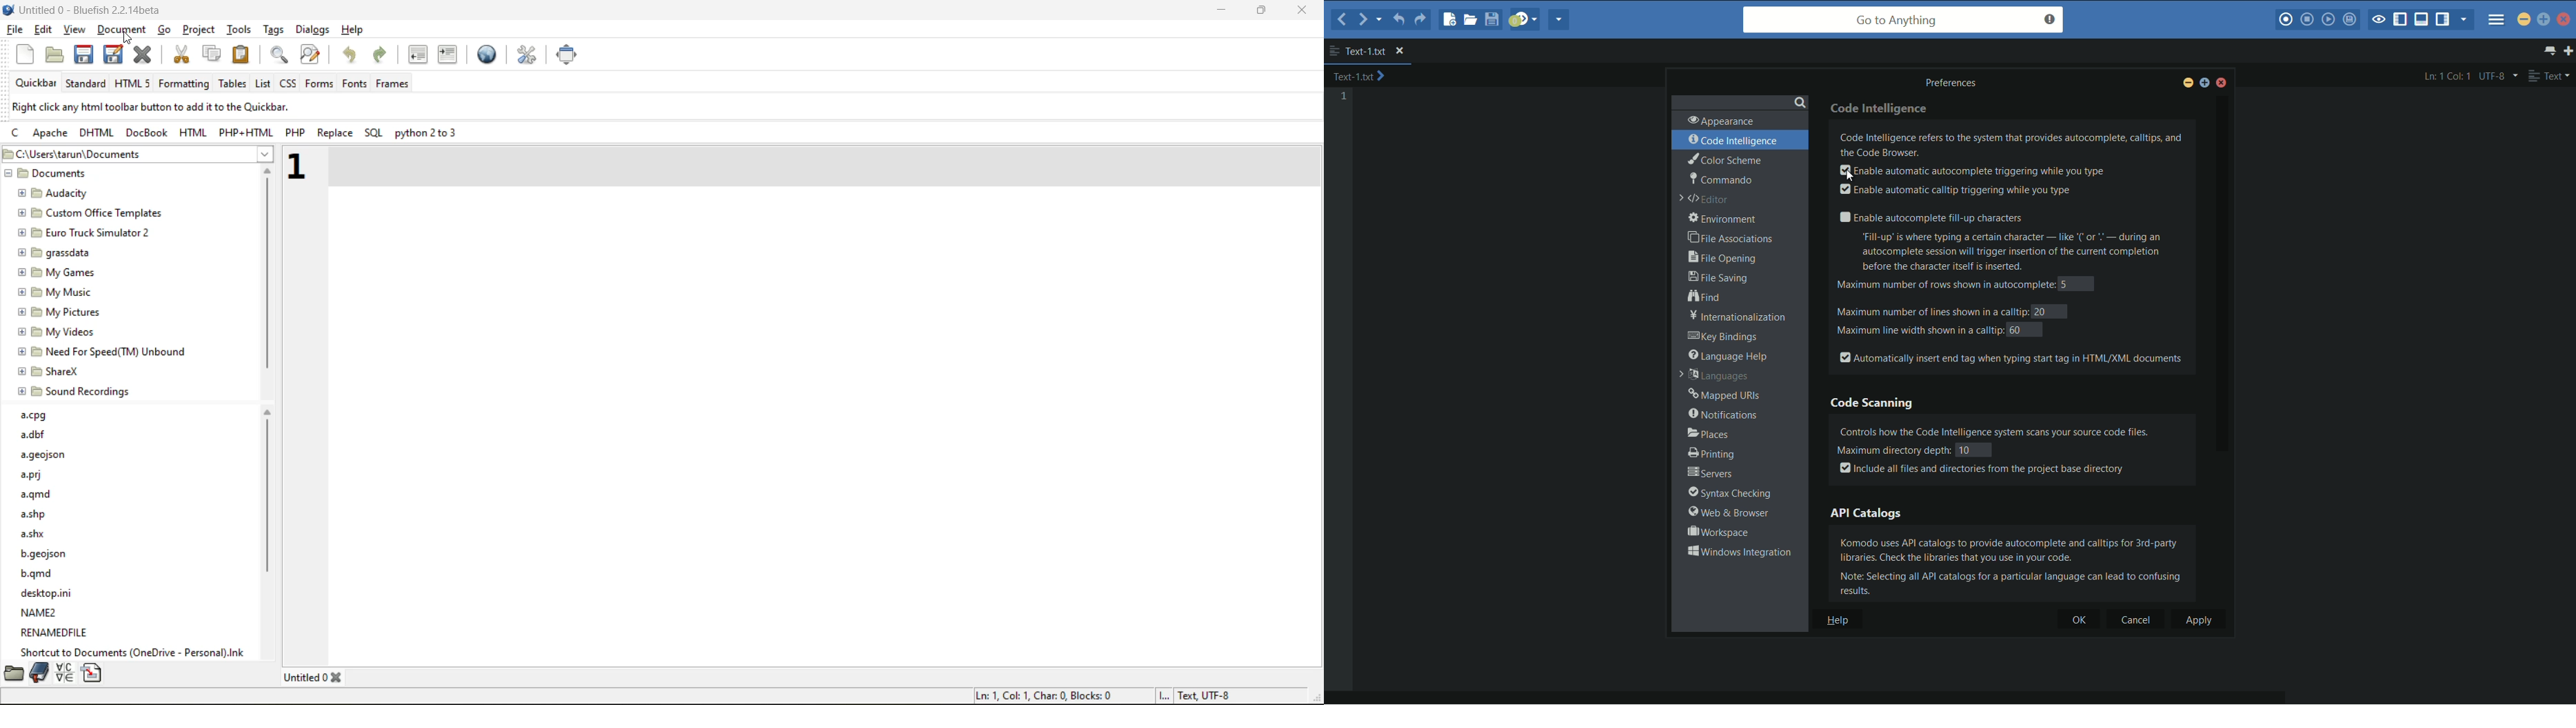 This screenshot has height=728, width=2576. What do you see at coordinates (54, 253) in the screenshot?
I see `grasssdata` at bounding box center [54, 253].